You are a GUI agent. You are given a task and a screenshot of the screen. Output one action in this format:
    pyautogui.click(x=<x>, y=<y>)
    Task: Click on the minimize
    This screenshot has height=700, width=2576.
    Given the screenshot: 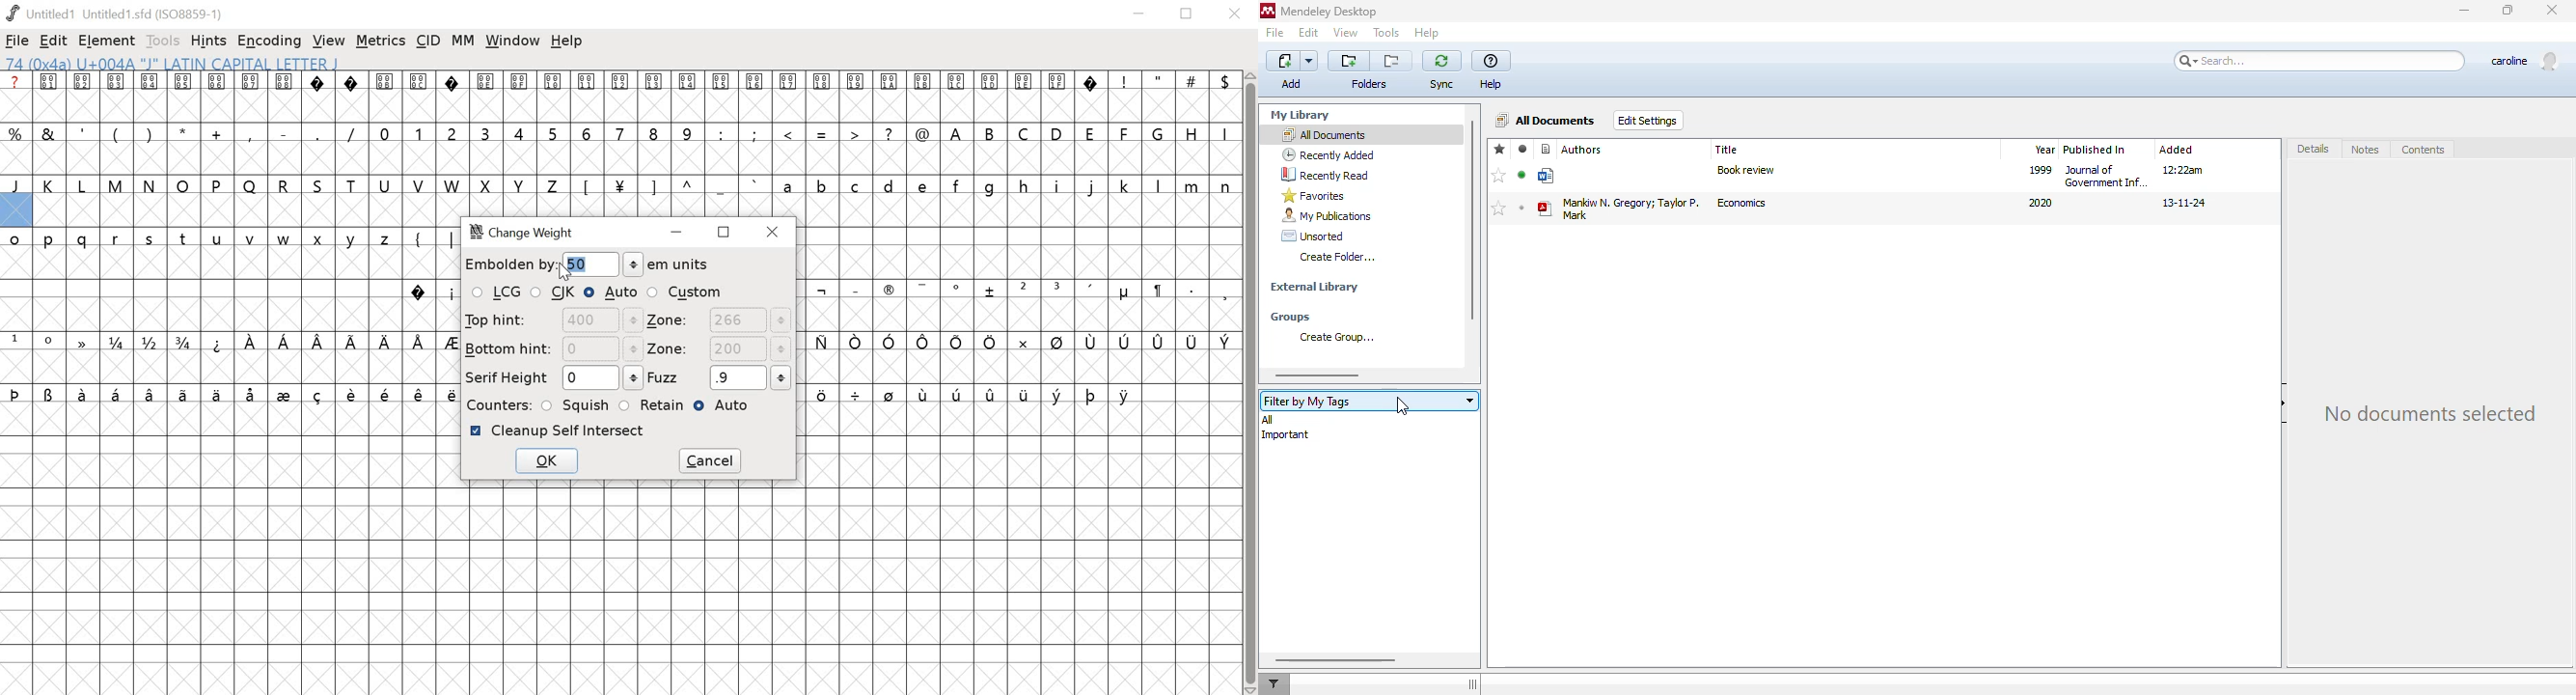 What is the action you would take?
    pyautogui.click(x=680, y=233)
    